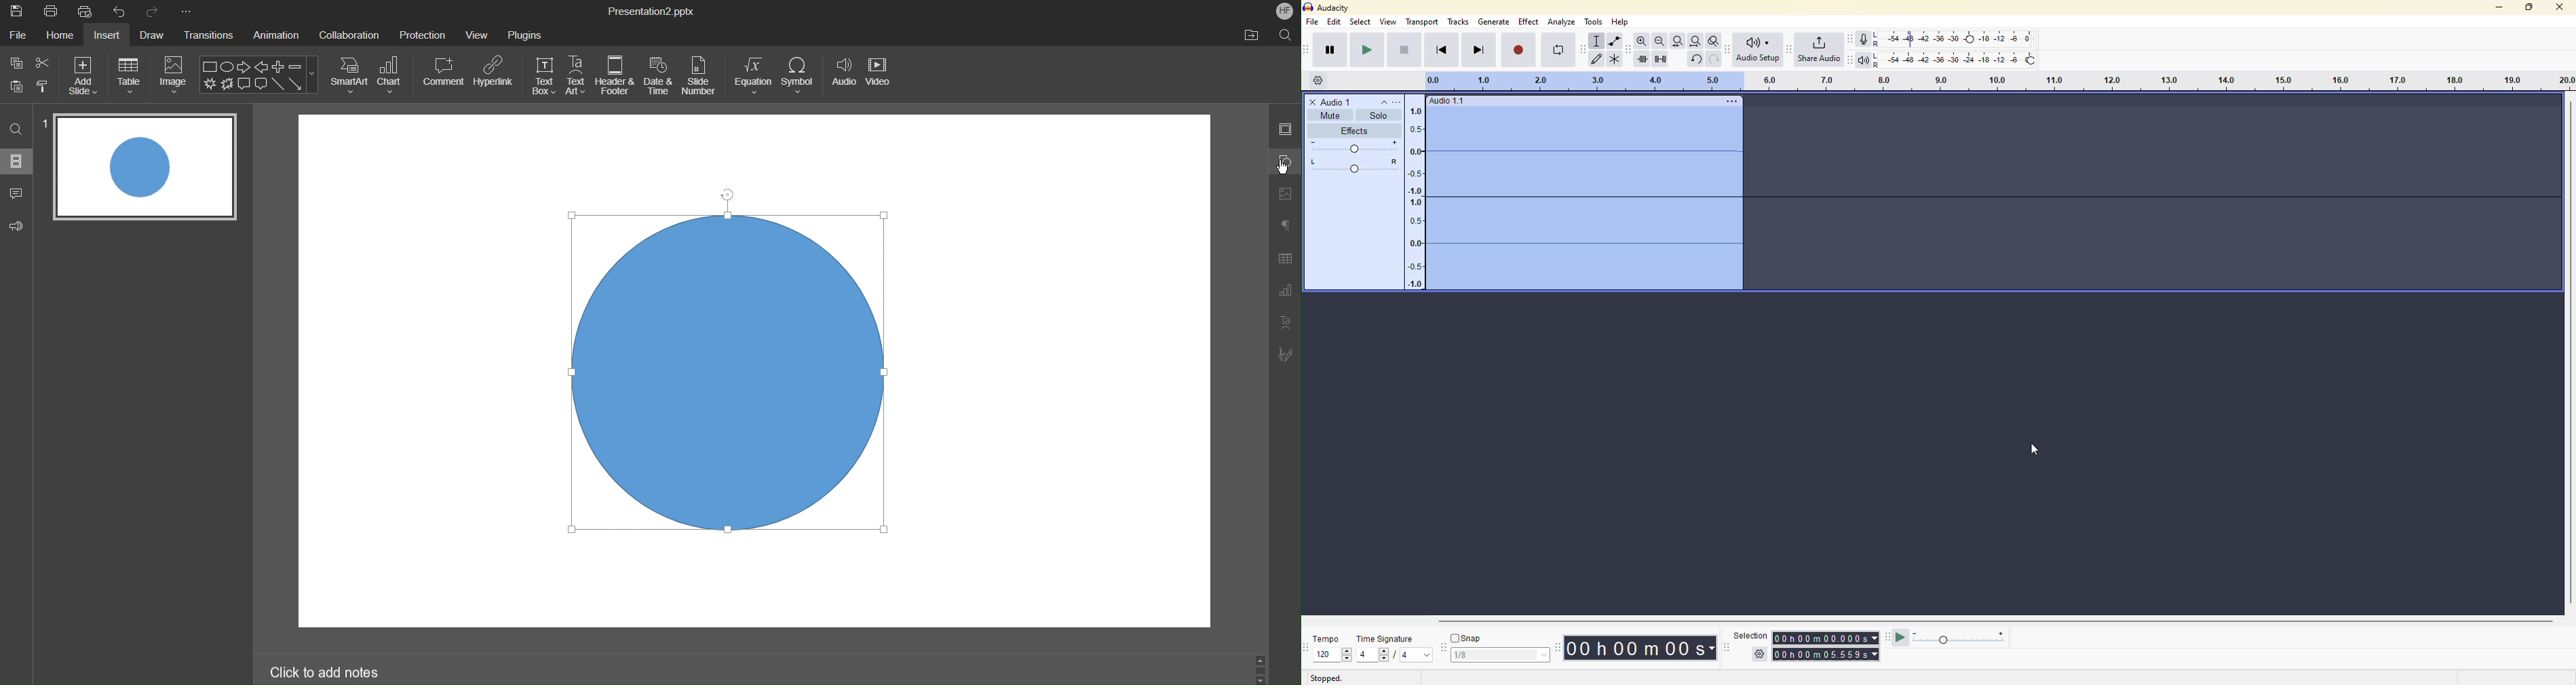  I want to click on up, so click(1347, 650).